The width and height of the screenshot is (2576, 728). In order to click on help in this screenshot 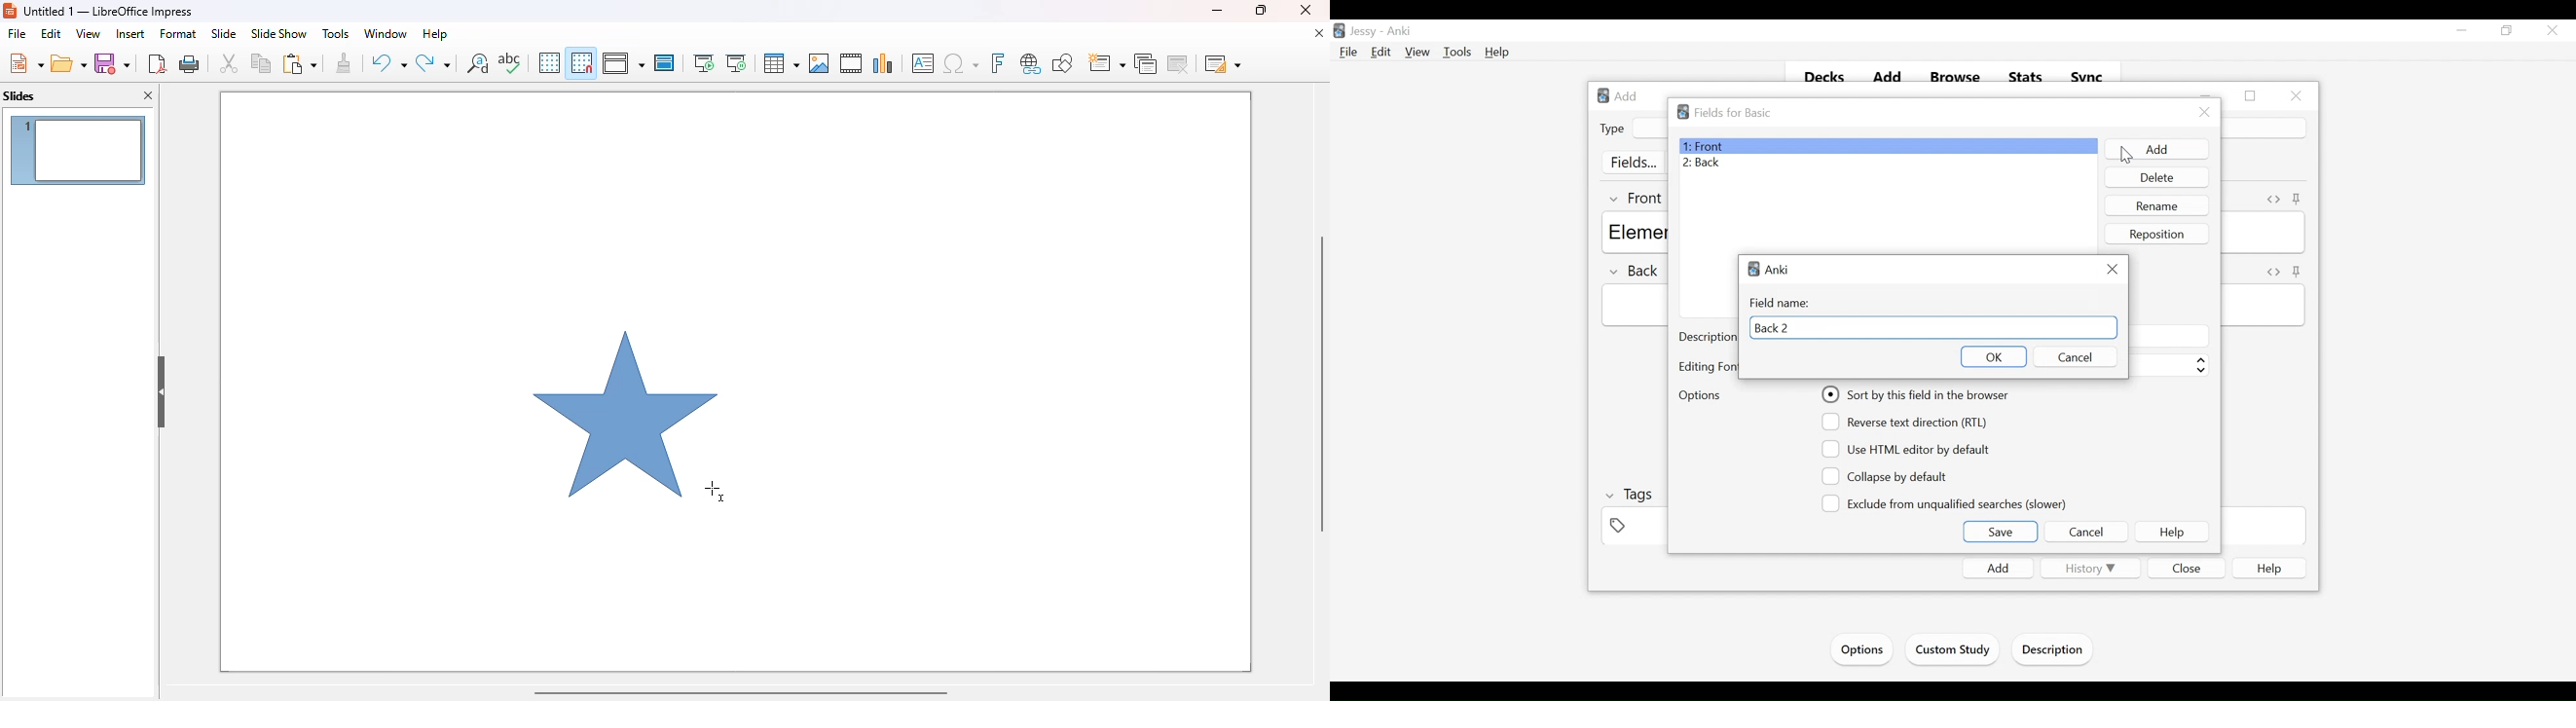, I will do `click(435, 33)`.